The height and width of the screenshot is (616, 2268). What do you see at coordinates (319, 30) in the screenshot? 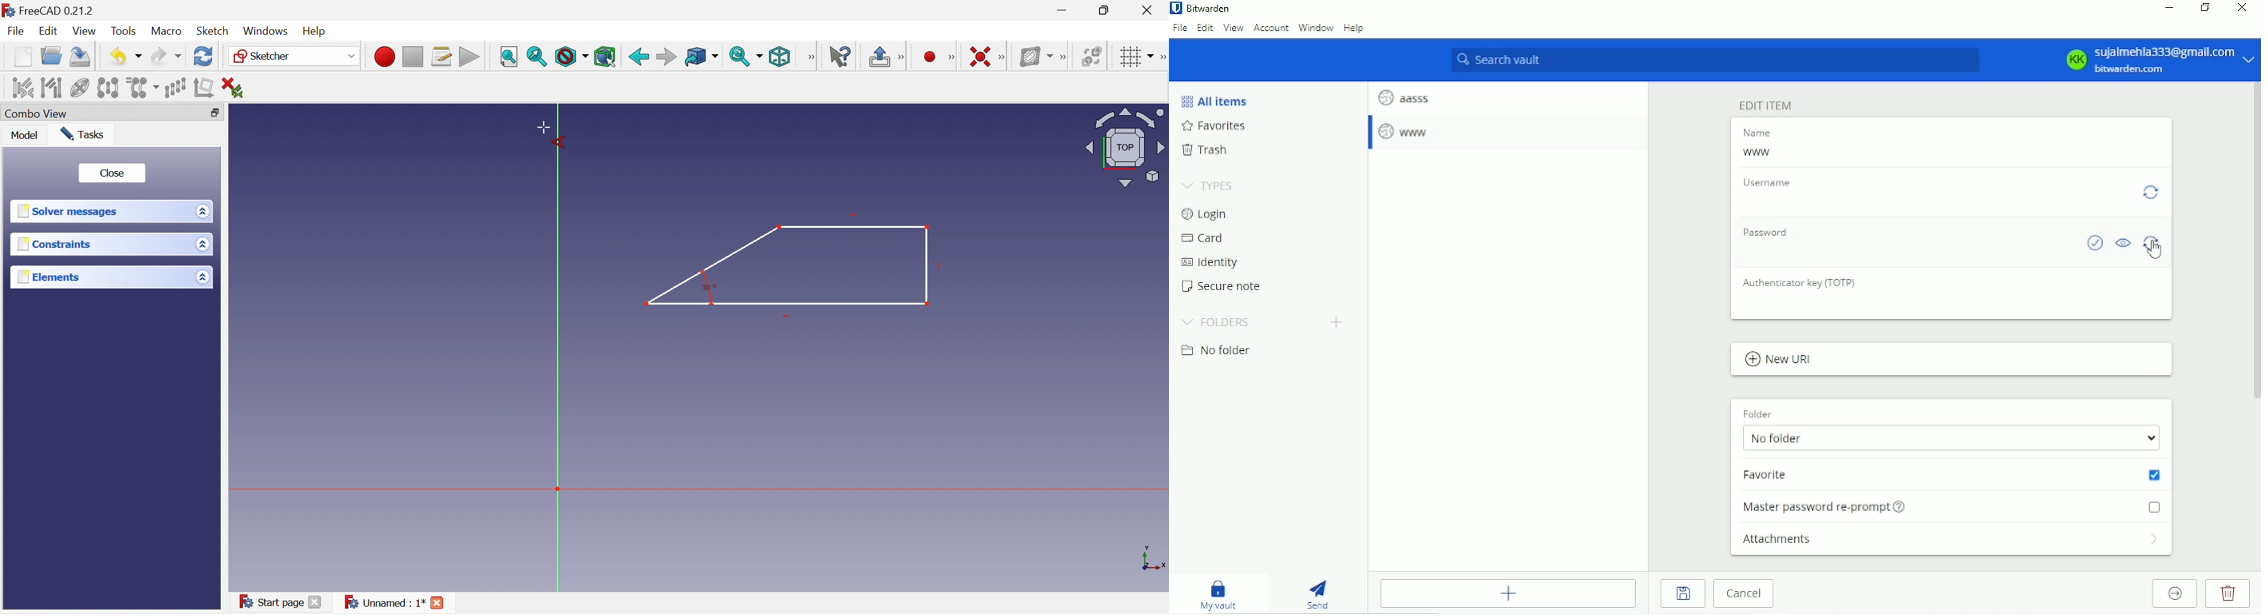
I see `Help` at bounding box center [319, 30].